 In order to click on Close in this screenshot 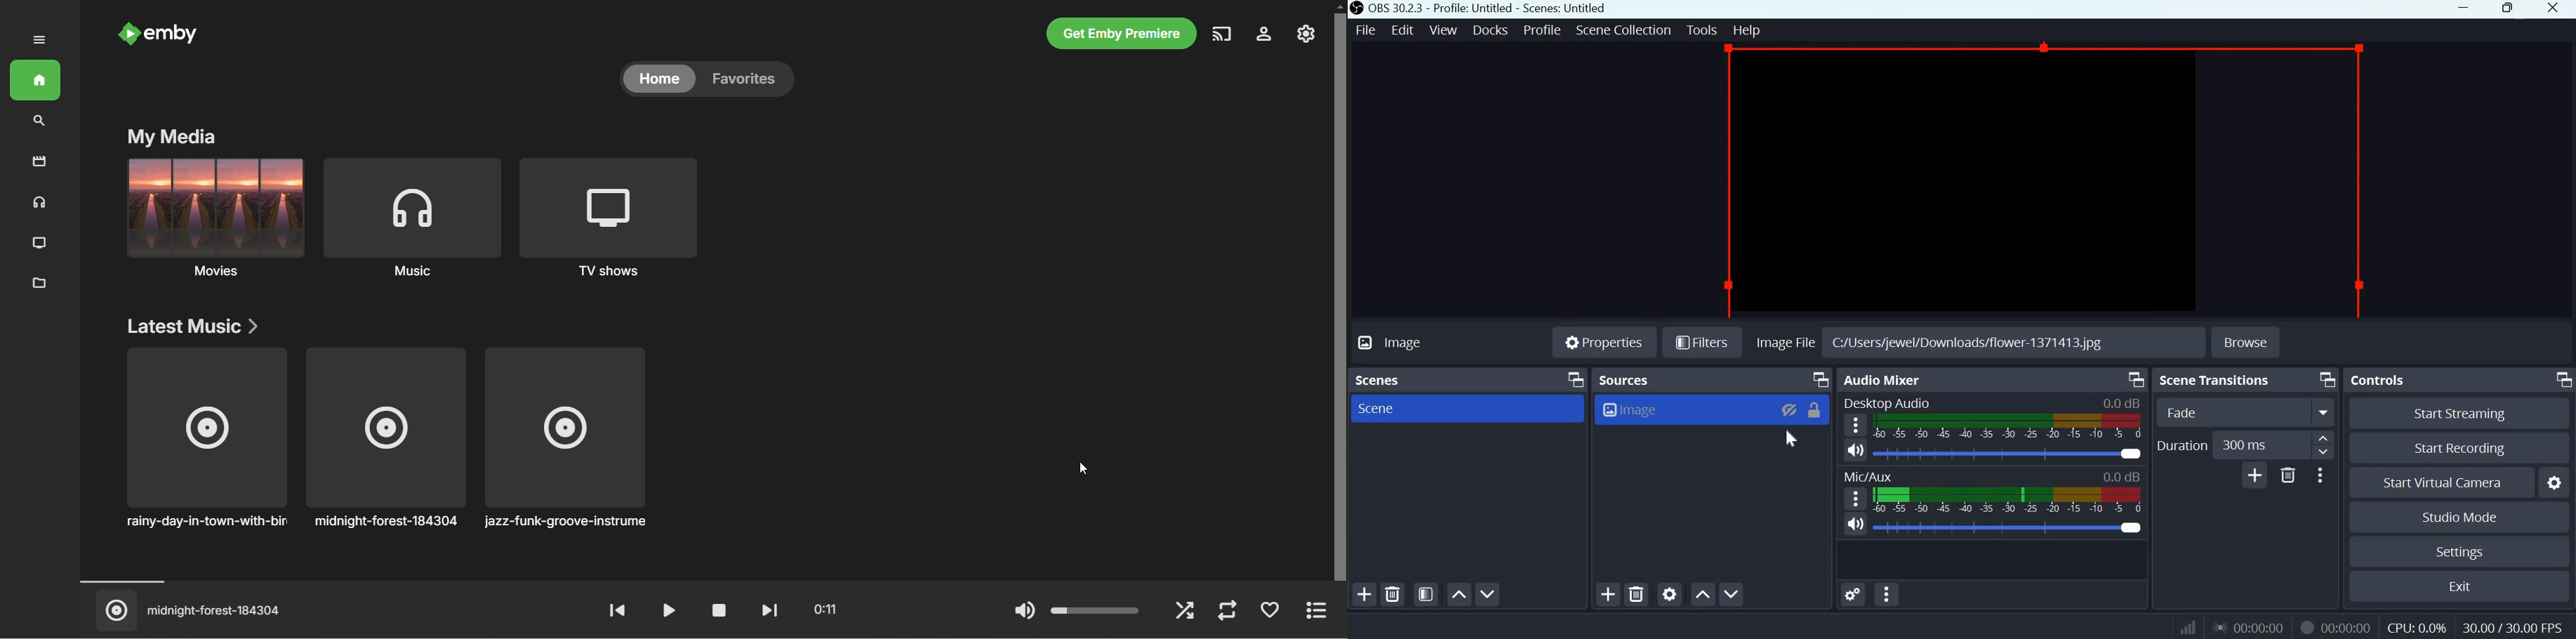, I will do `click(2557, 10)`.